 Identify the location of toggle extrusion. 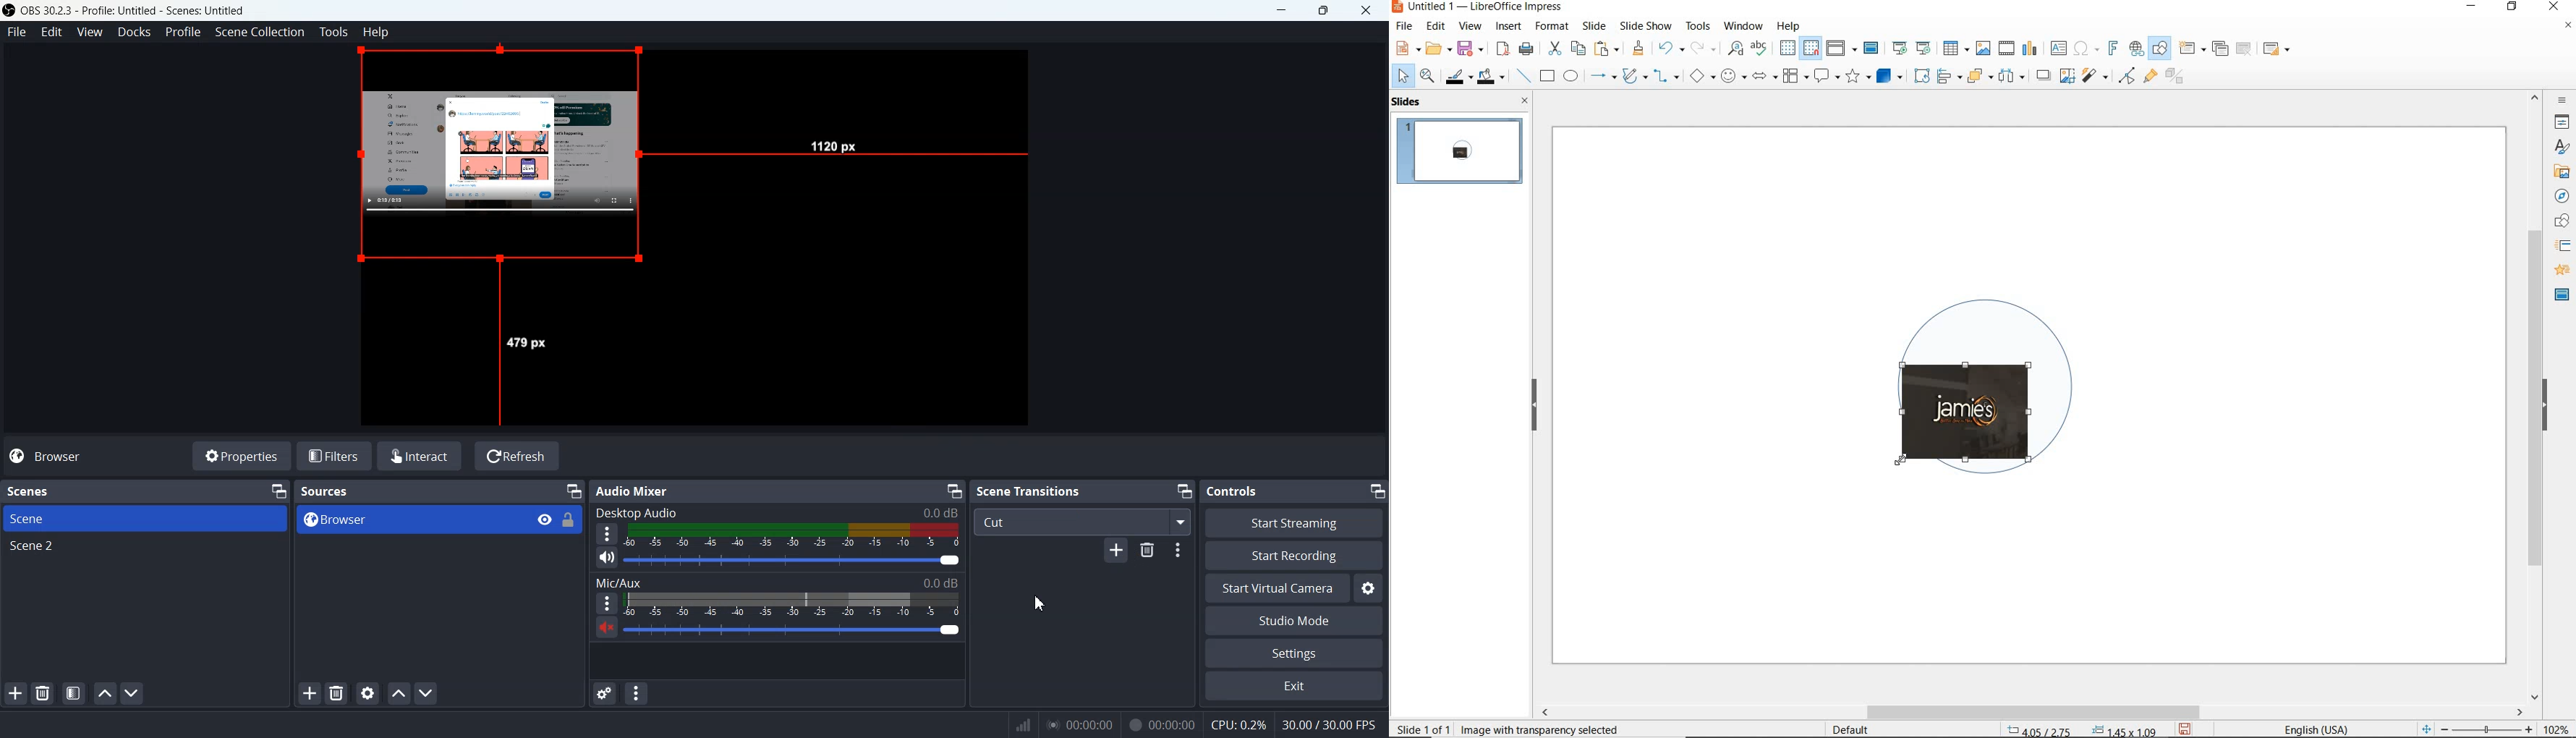
(2178, 78).